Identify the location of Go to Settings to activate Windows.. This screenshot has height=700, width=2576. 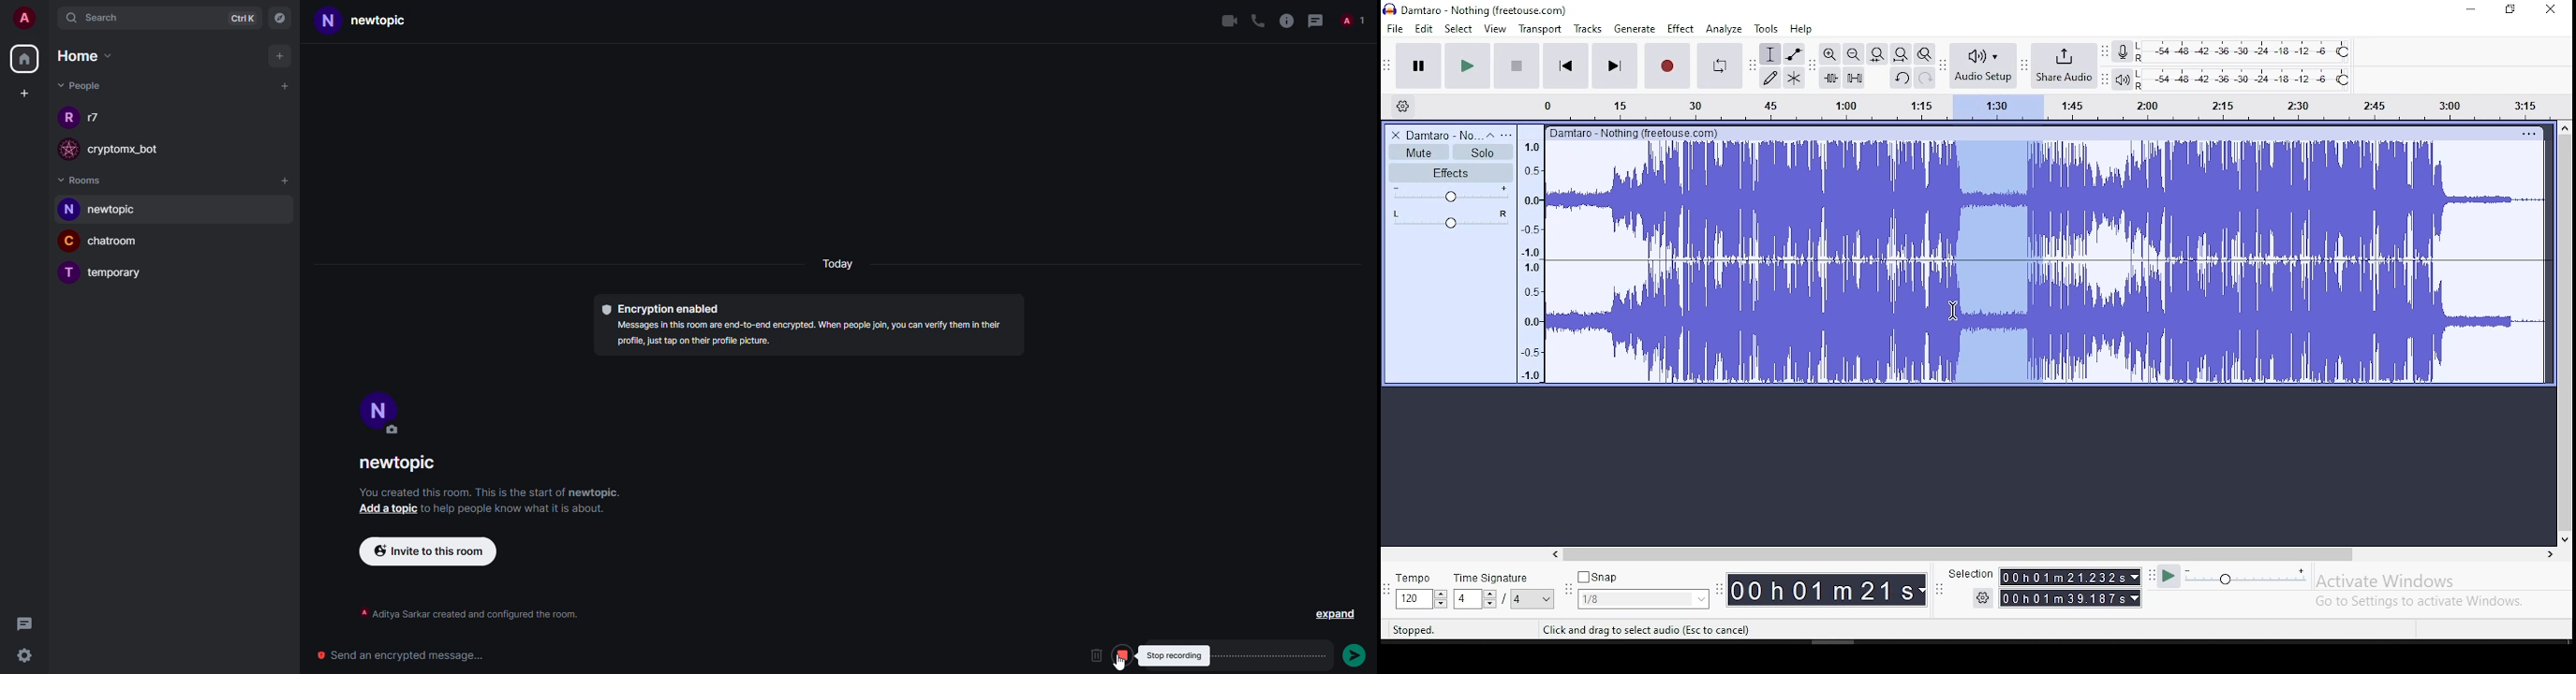
(2422, 601).